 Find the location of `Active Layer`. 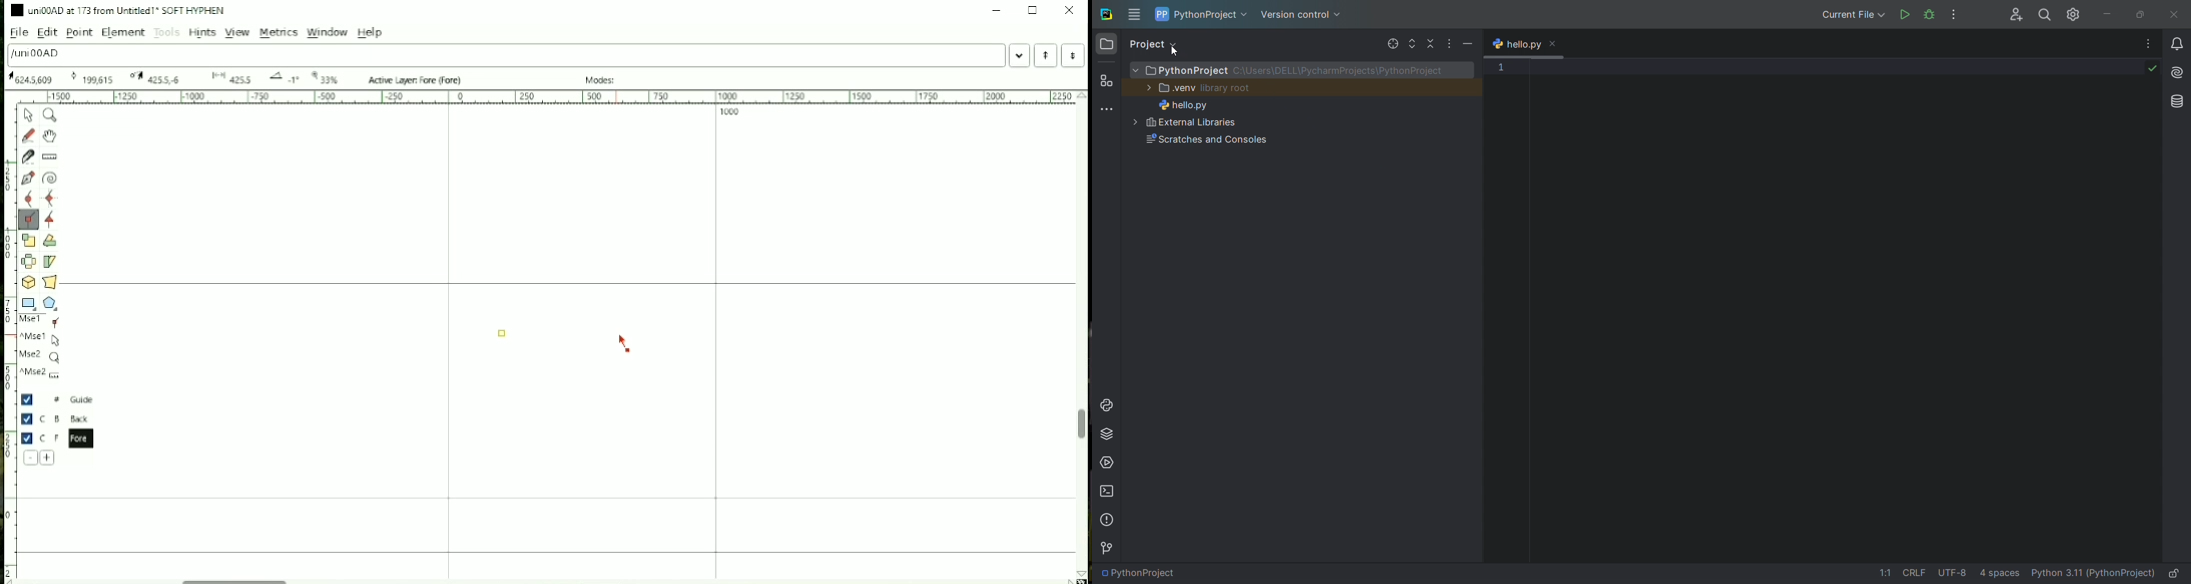

Active Layer is located at coordinates (417, 80).